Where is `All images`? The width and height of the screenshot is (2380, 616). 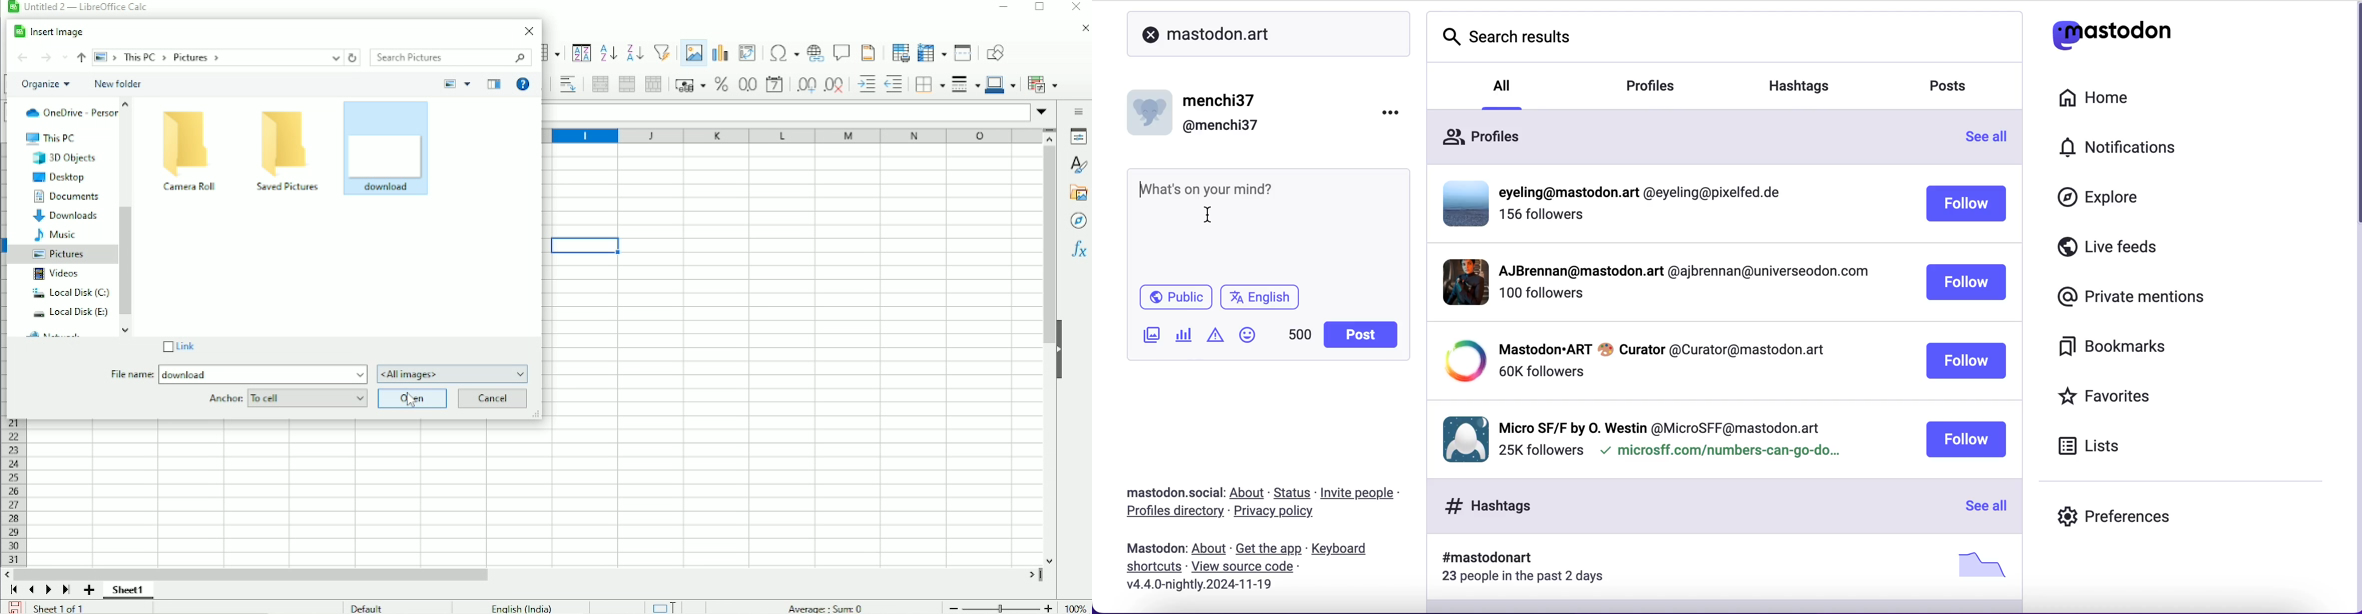
All images is located at coordinates (453, 373).